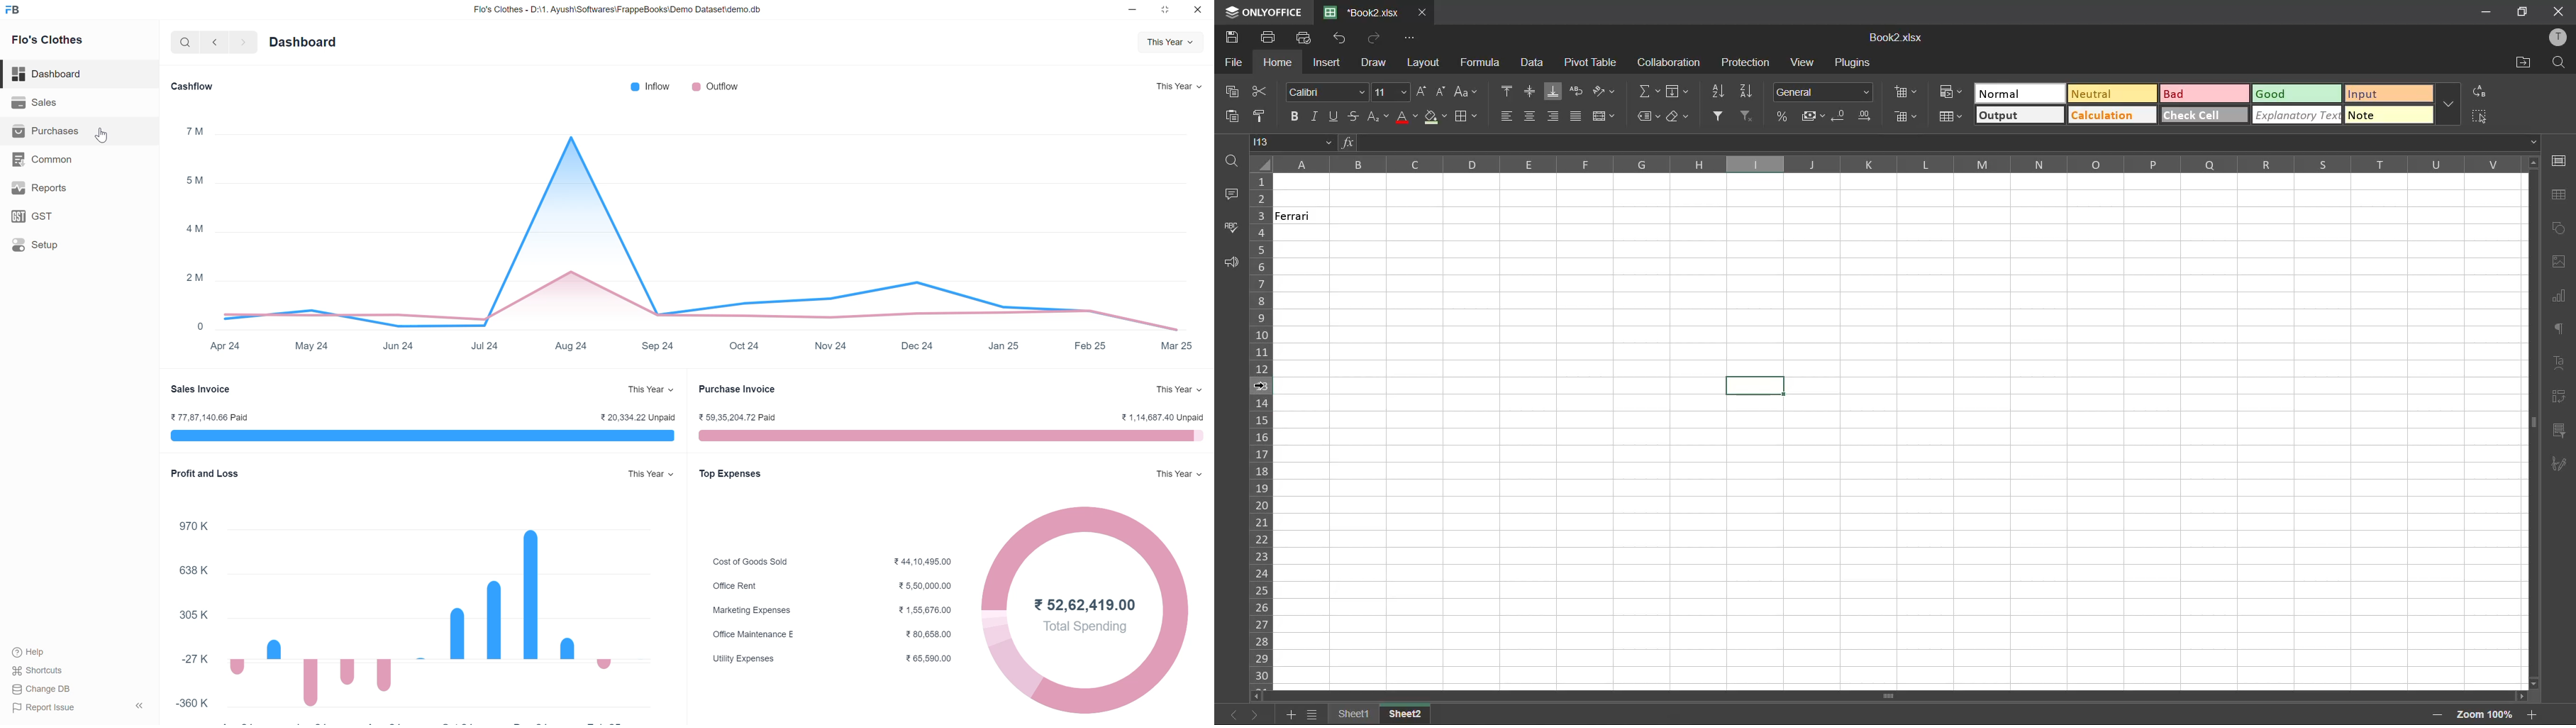  Describe the element at coordinates (637, 418) in the screenshot. I see `20,334.22 Unpaid` at that location.